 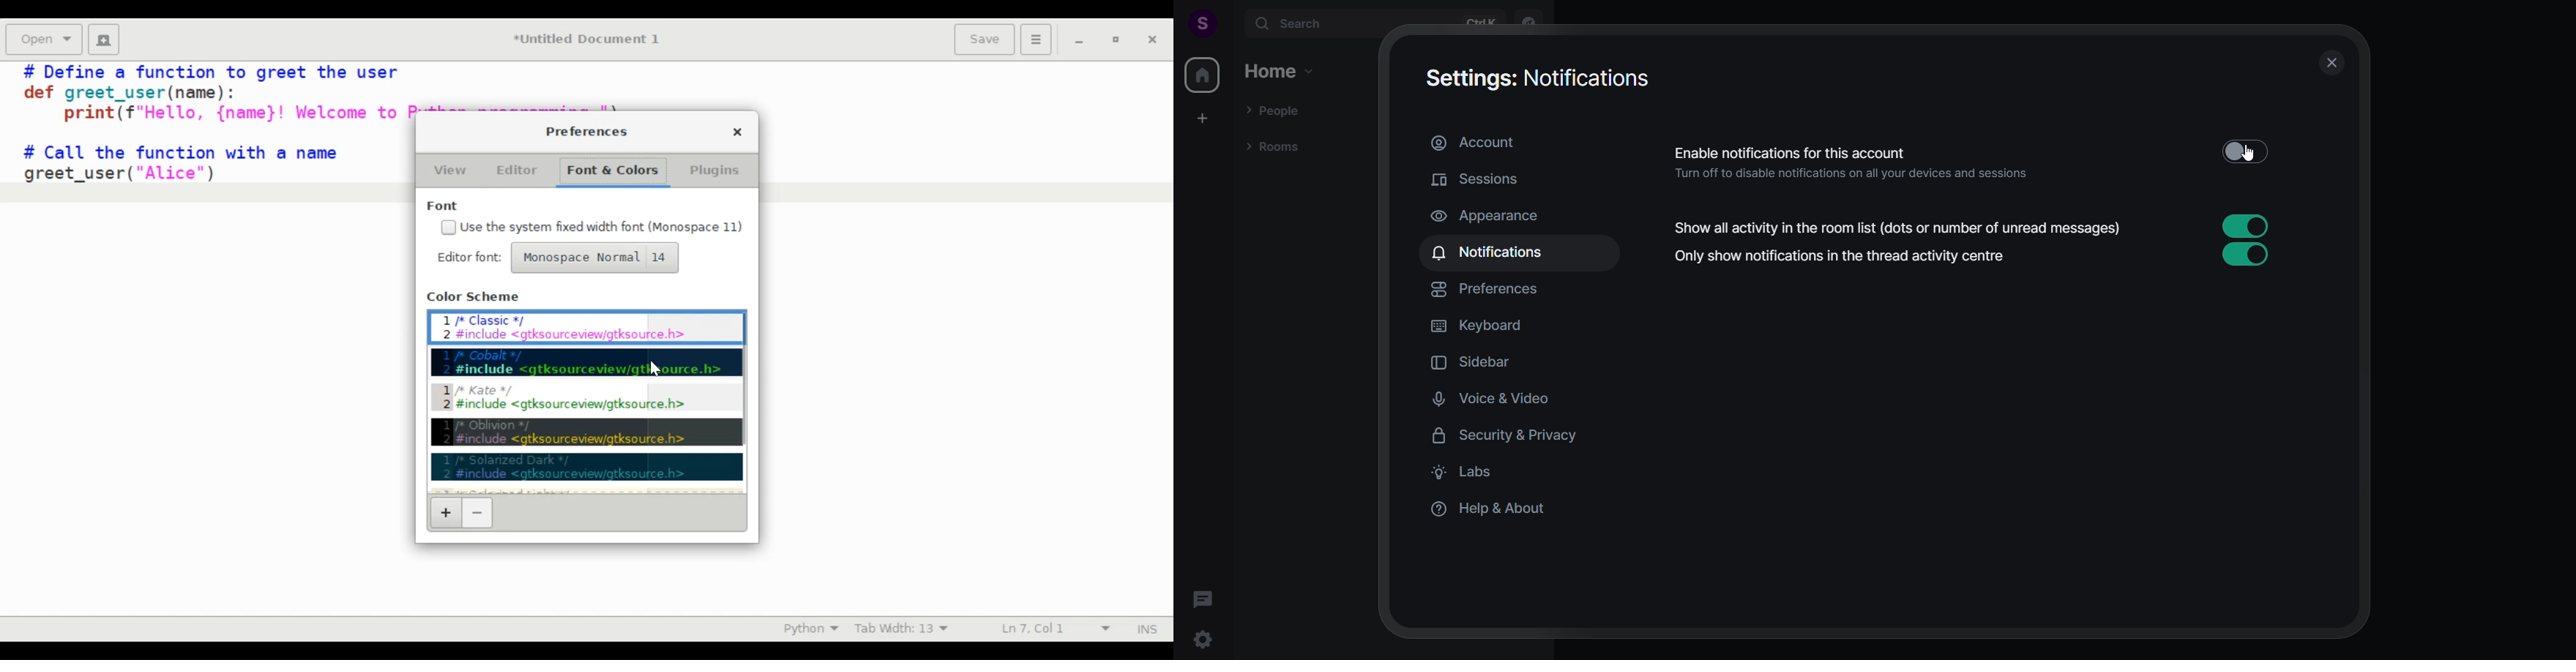 What do you see at coordinates (588, 326) in the screenshot?
I see `Classic` at bounding box center [588, 326].